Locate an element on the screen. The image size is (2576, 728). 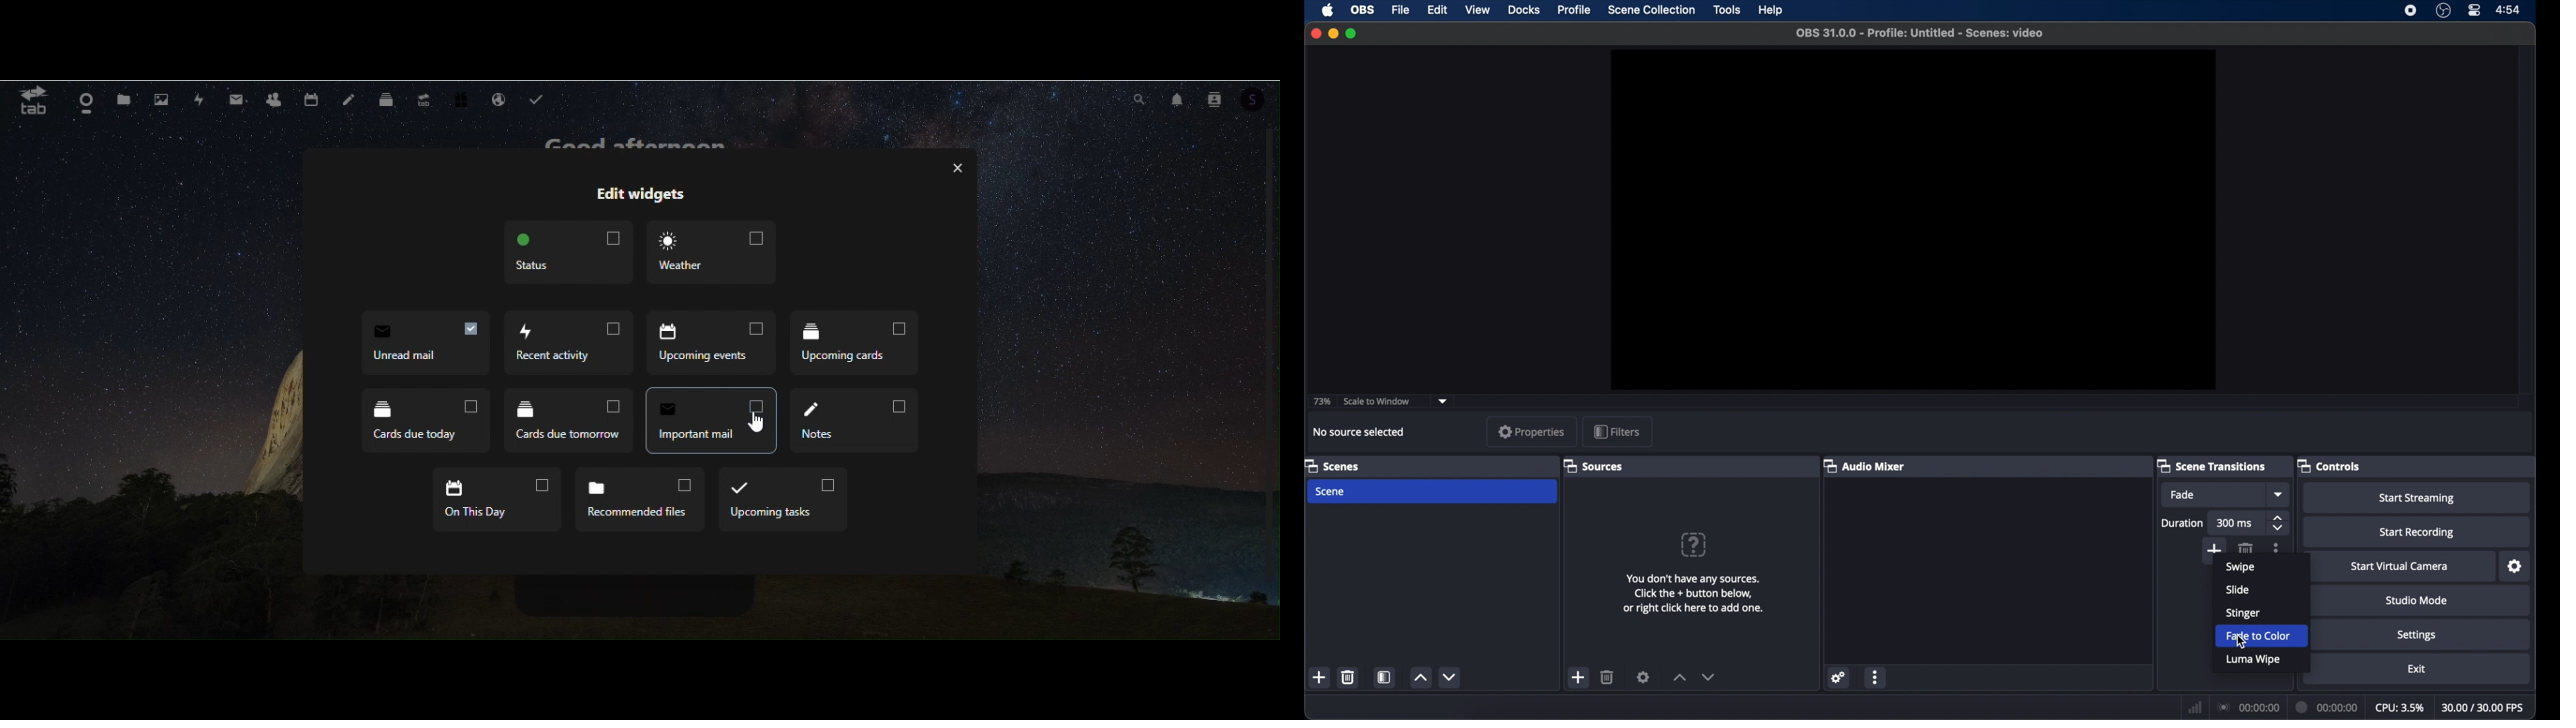
duration is located at coordinates (2327, 707).